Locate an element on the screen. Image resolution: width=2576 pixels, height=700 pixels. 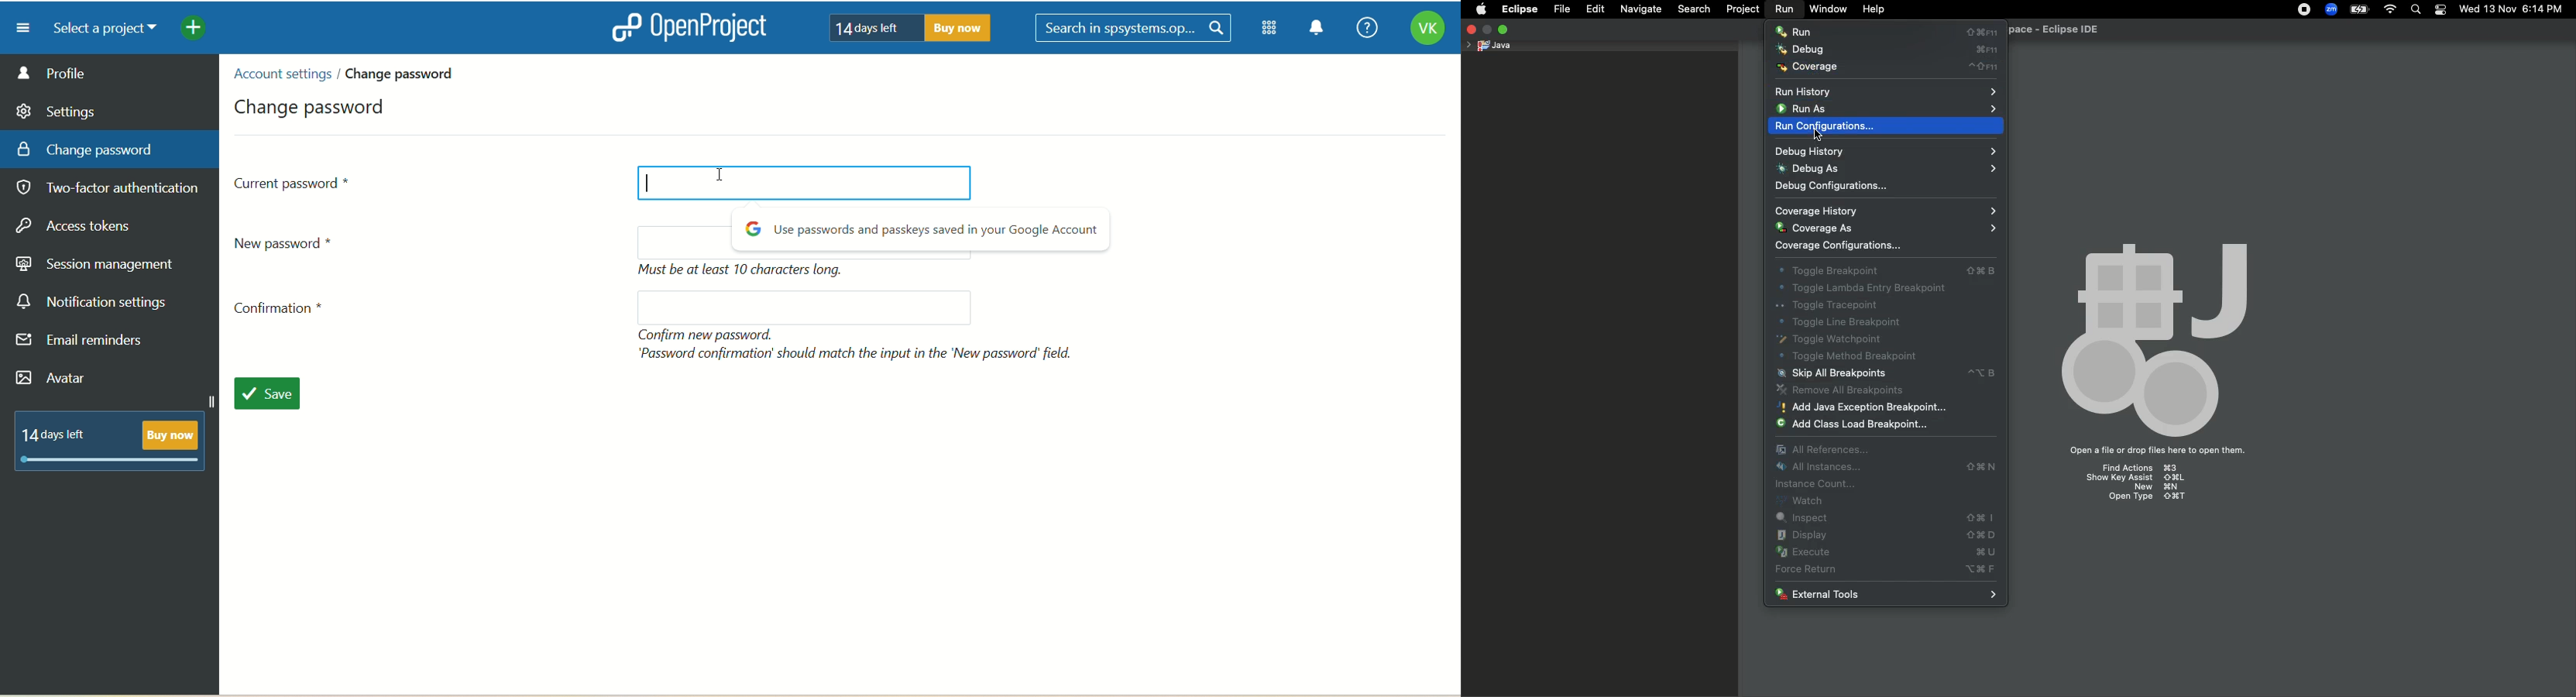
Toggle breakout is located at coordinates (1885, 270).